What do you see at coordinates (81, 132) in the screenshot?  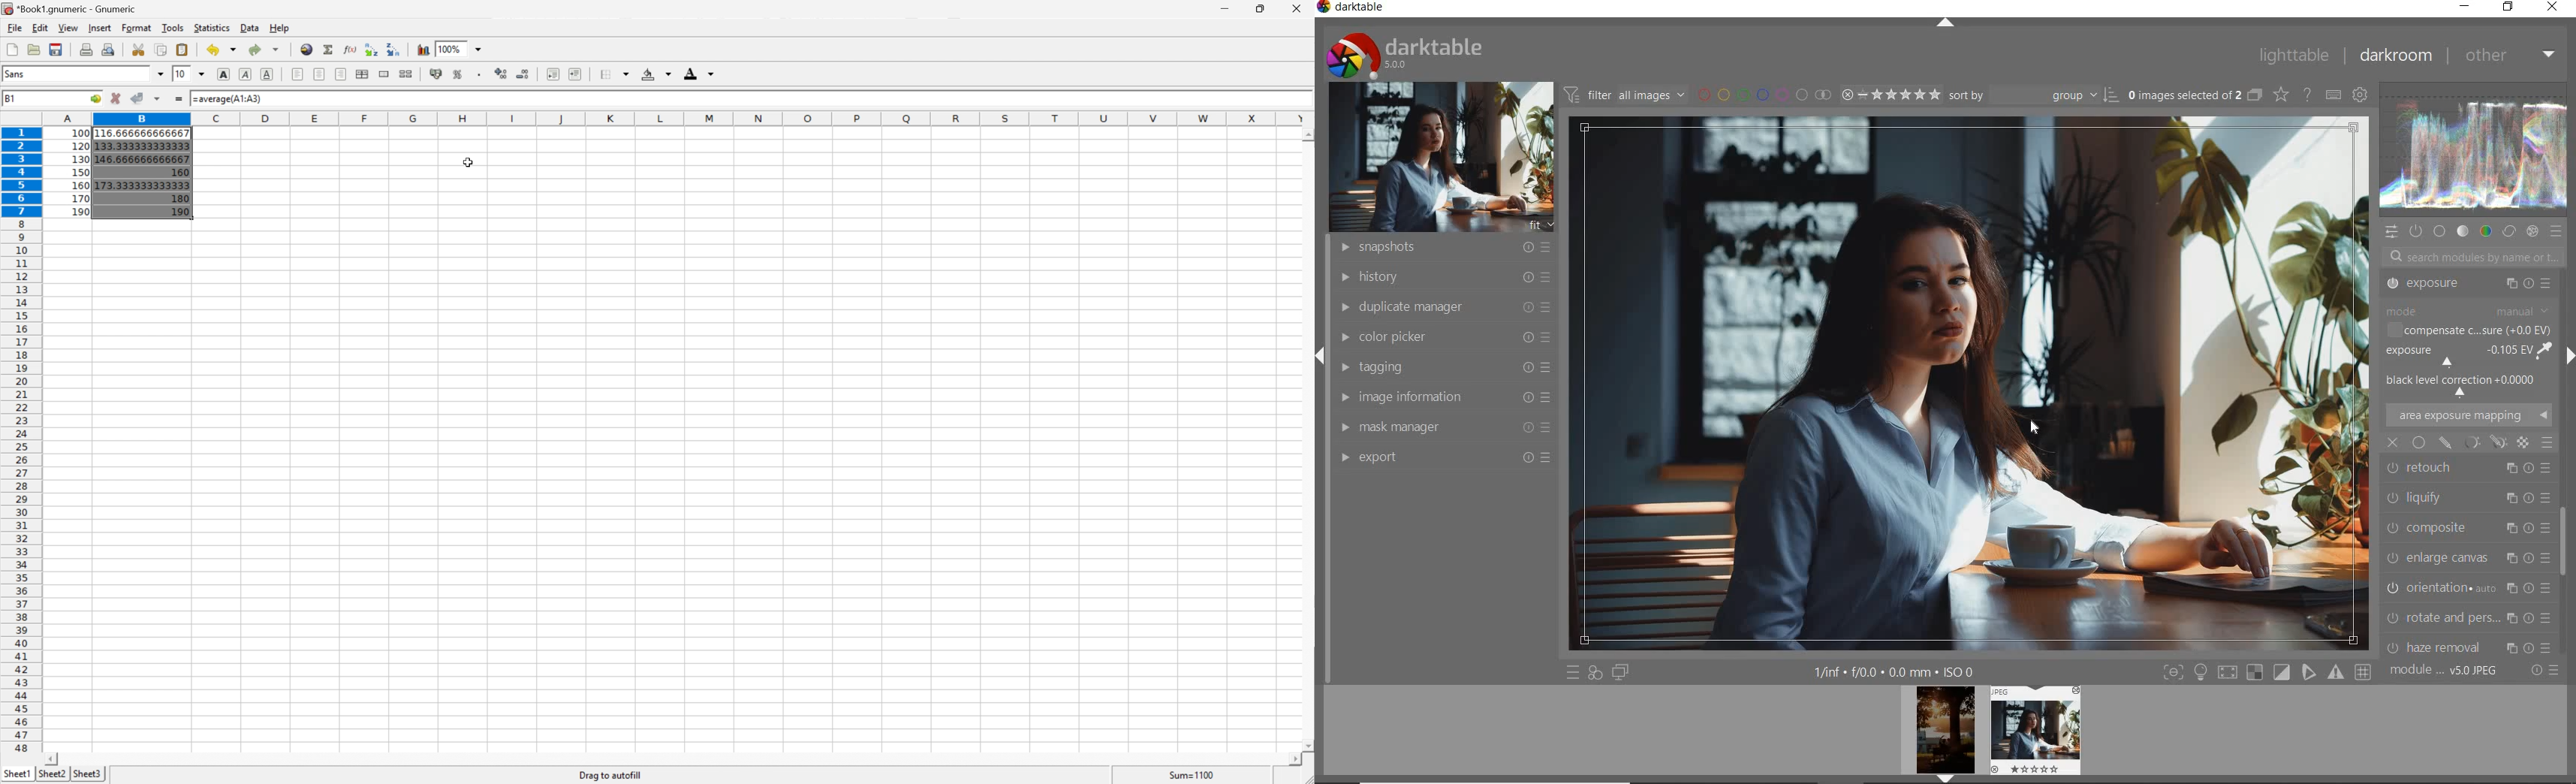 I see `100` at bounding box center [81, 132].